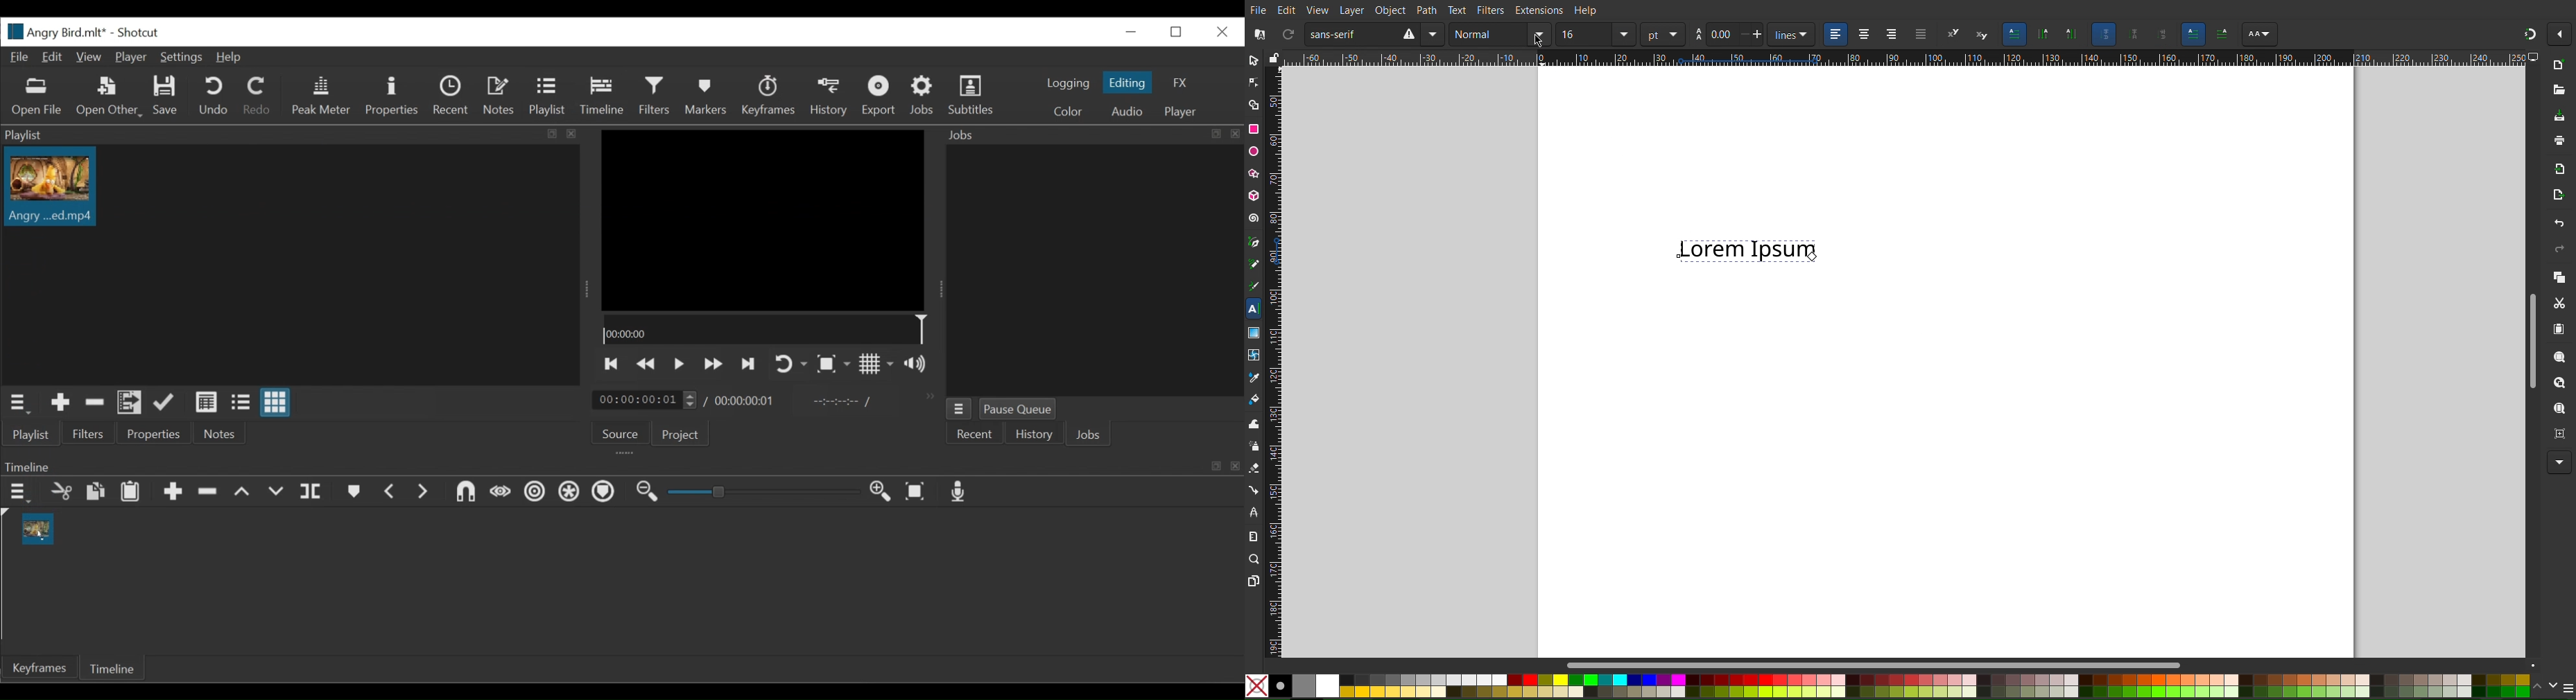 The height and width of the screenshot is (700, 2576). I want to click on Undo, so click(215, 97).